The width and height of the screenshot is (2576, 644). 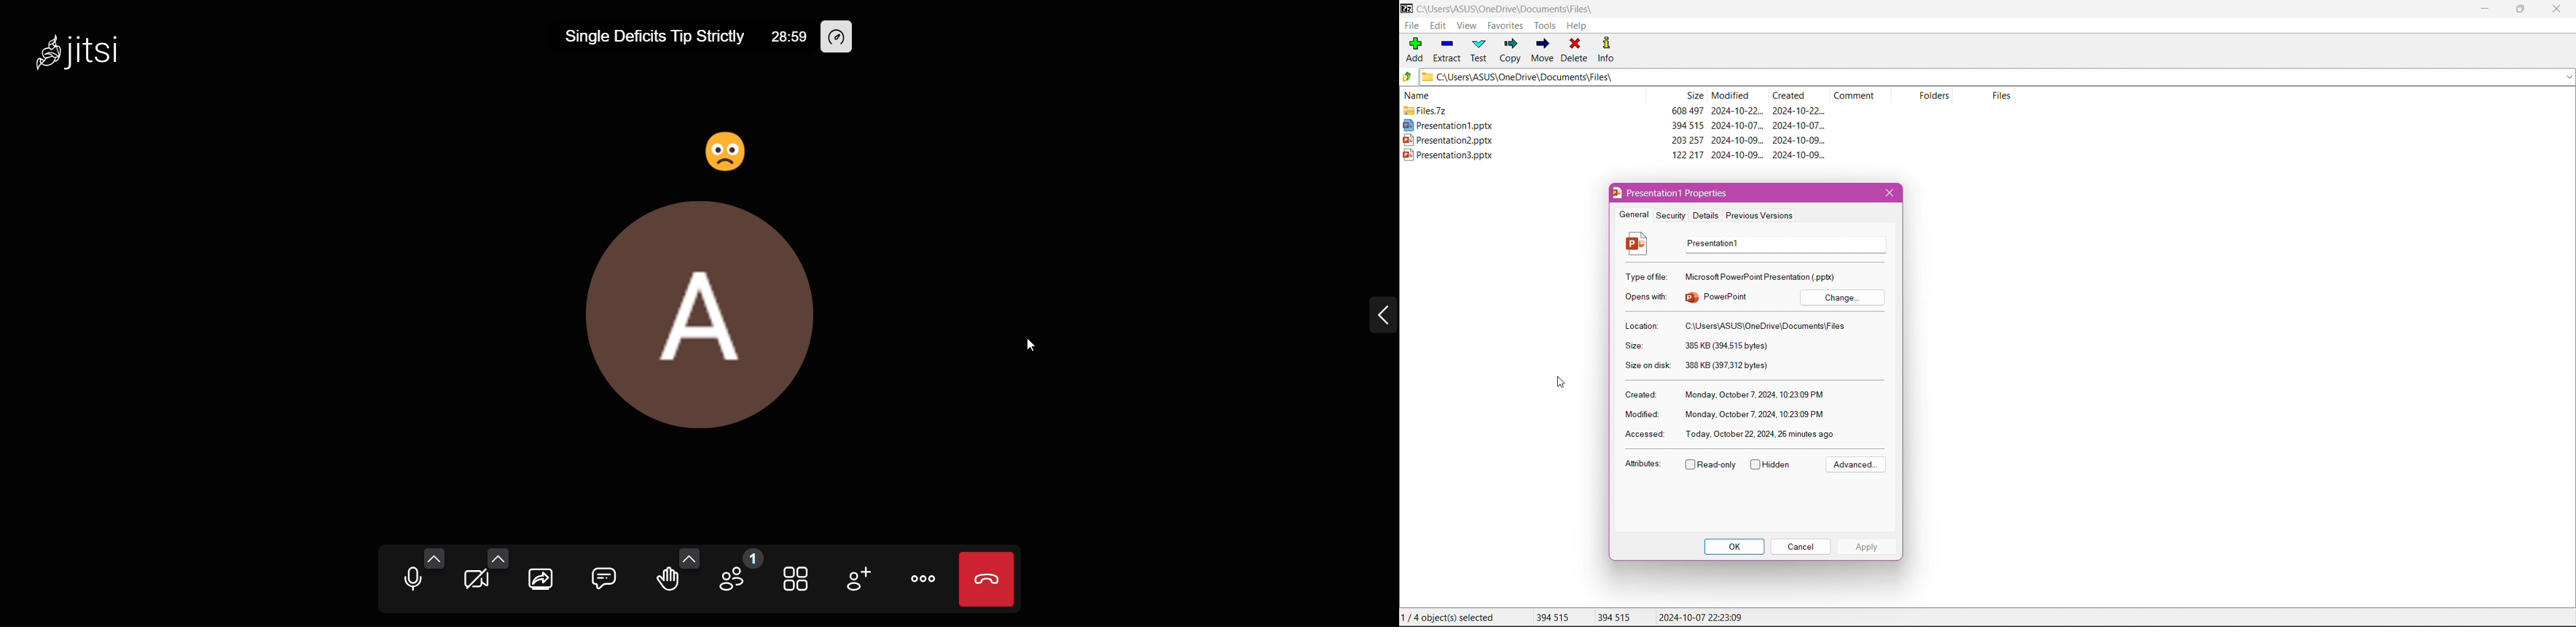 I want to click on Previous Versions, so click(x=1767, y=215).